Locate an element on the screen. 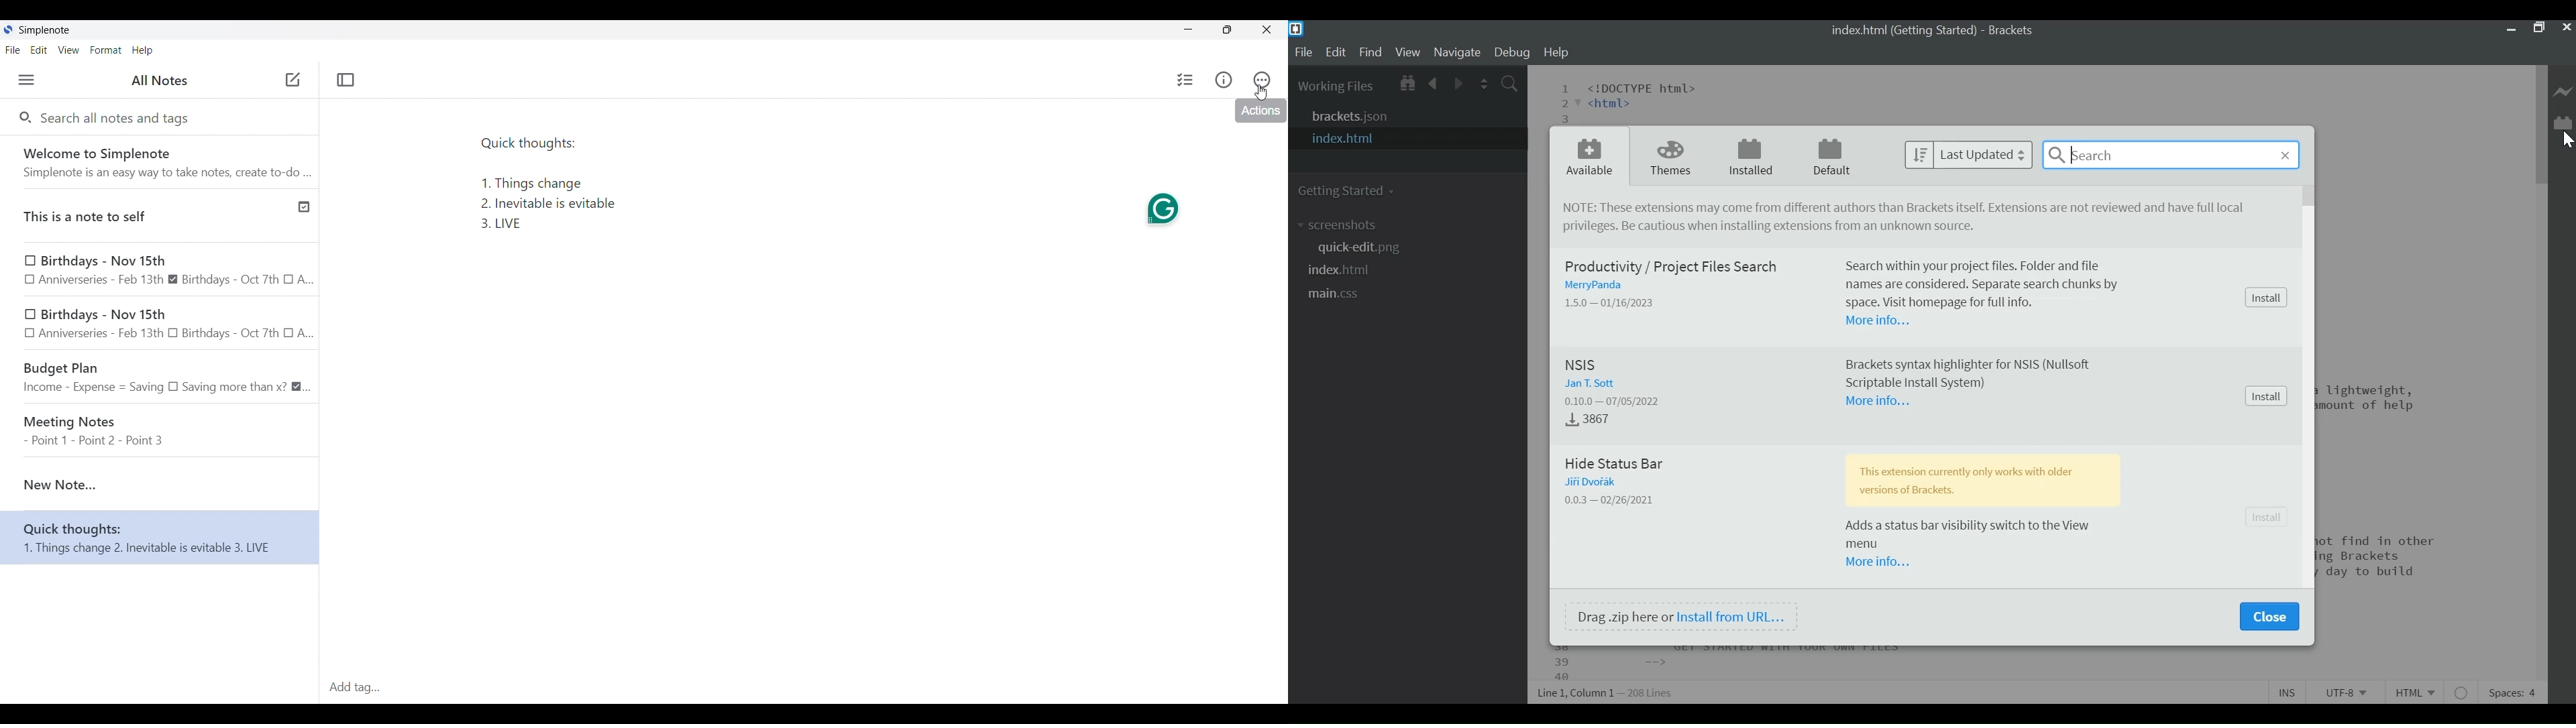  Author is located at coordinates (1591, 383).